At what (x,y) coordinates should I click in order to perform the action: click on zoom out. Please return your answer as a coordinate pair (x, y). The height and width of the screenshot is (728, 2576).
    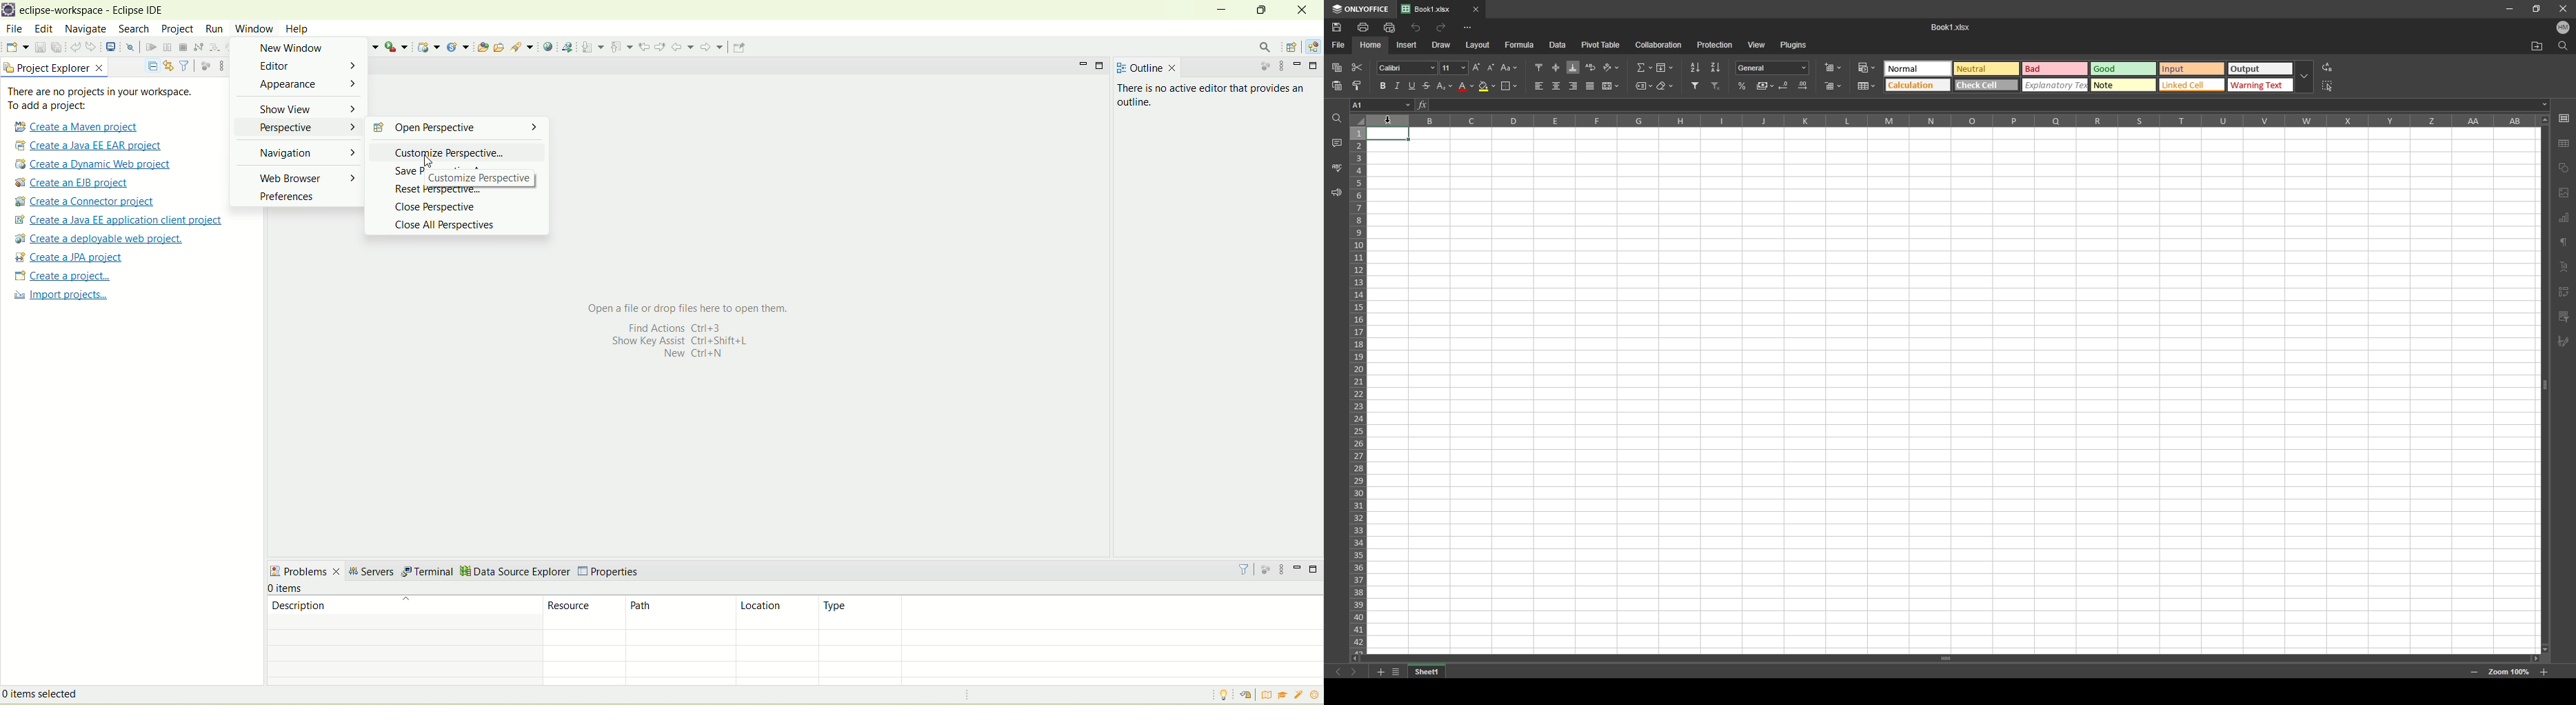
    Looking at the image, I should click on (2475, 673).